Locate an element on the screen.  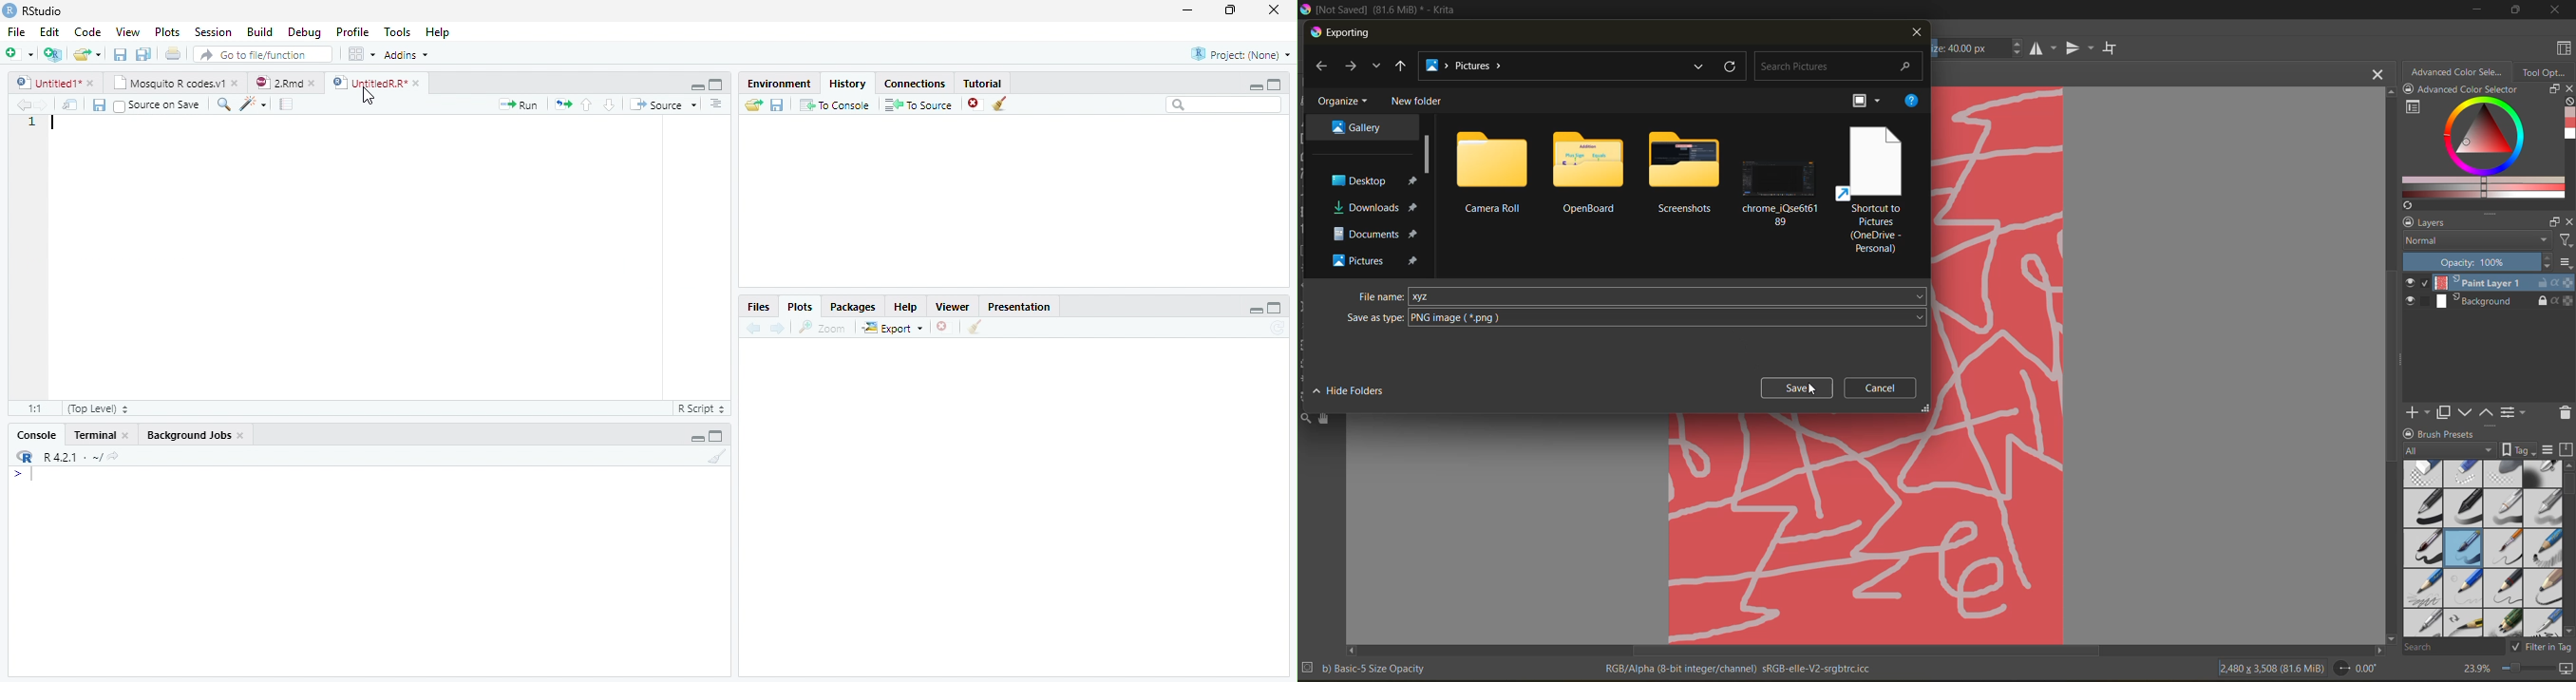
Untitled1* is located at coordinates (47, 84).